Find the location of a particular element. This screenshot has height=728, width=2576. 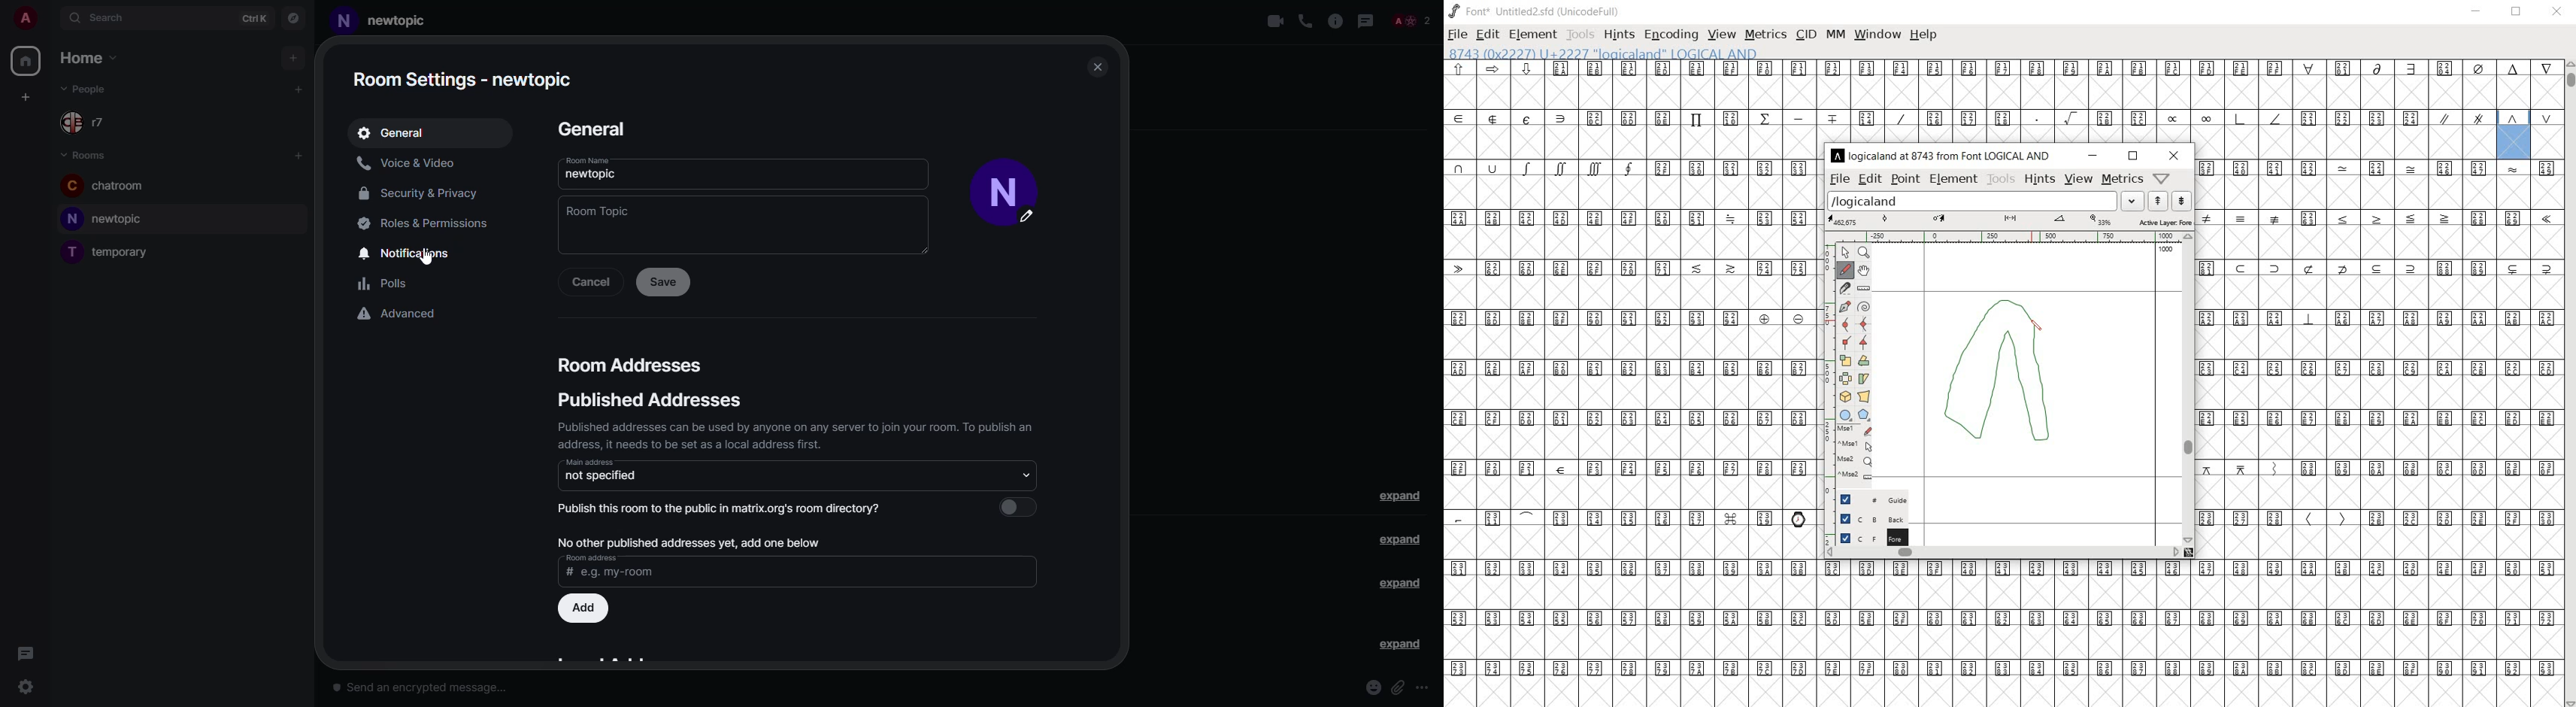

draw a freehand curve is located at coordinates (1844, 271).